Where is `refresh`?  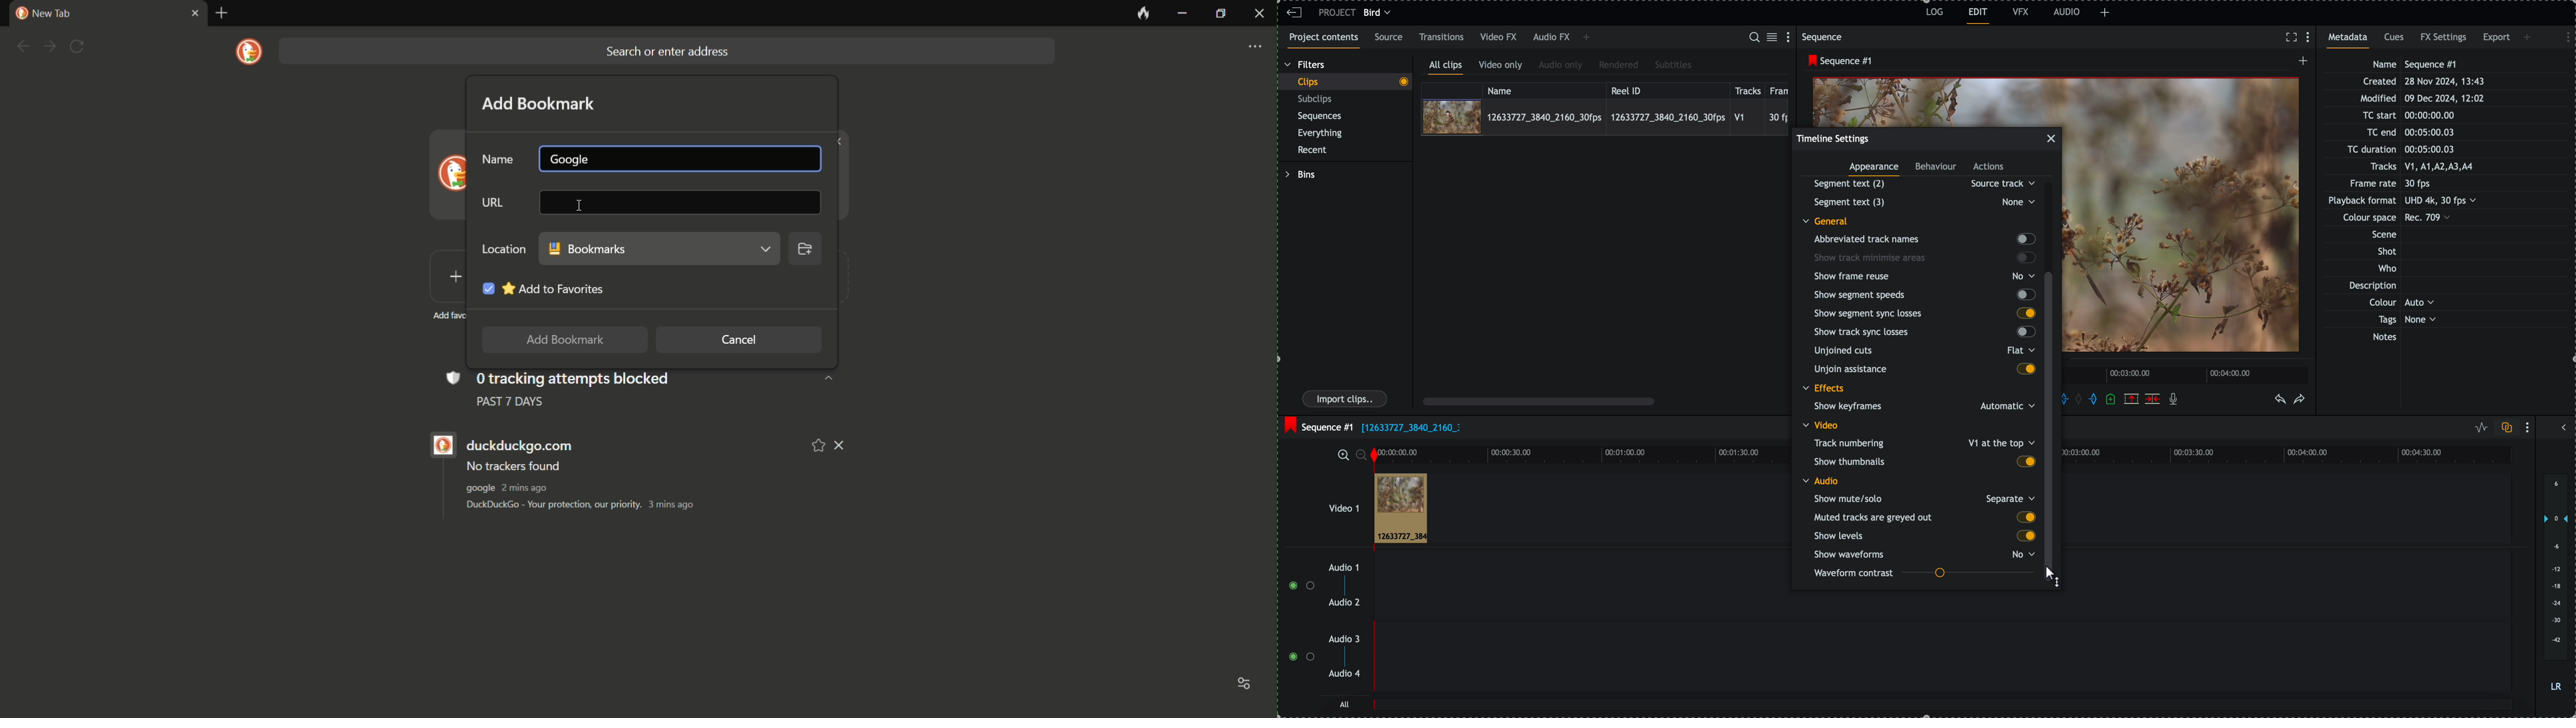
refresh is located at coordinates (77, 47).